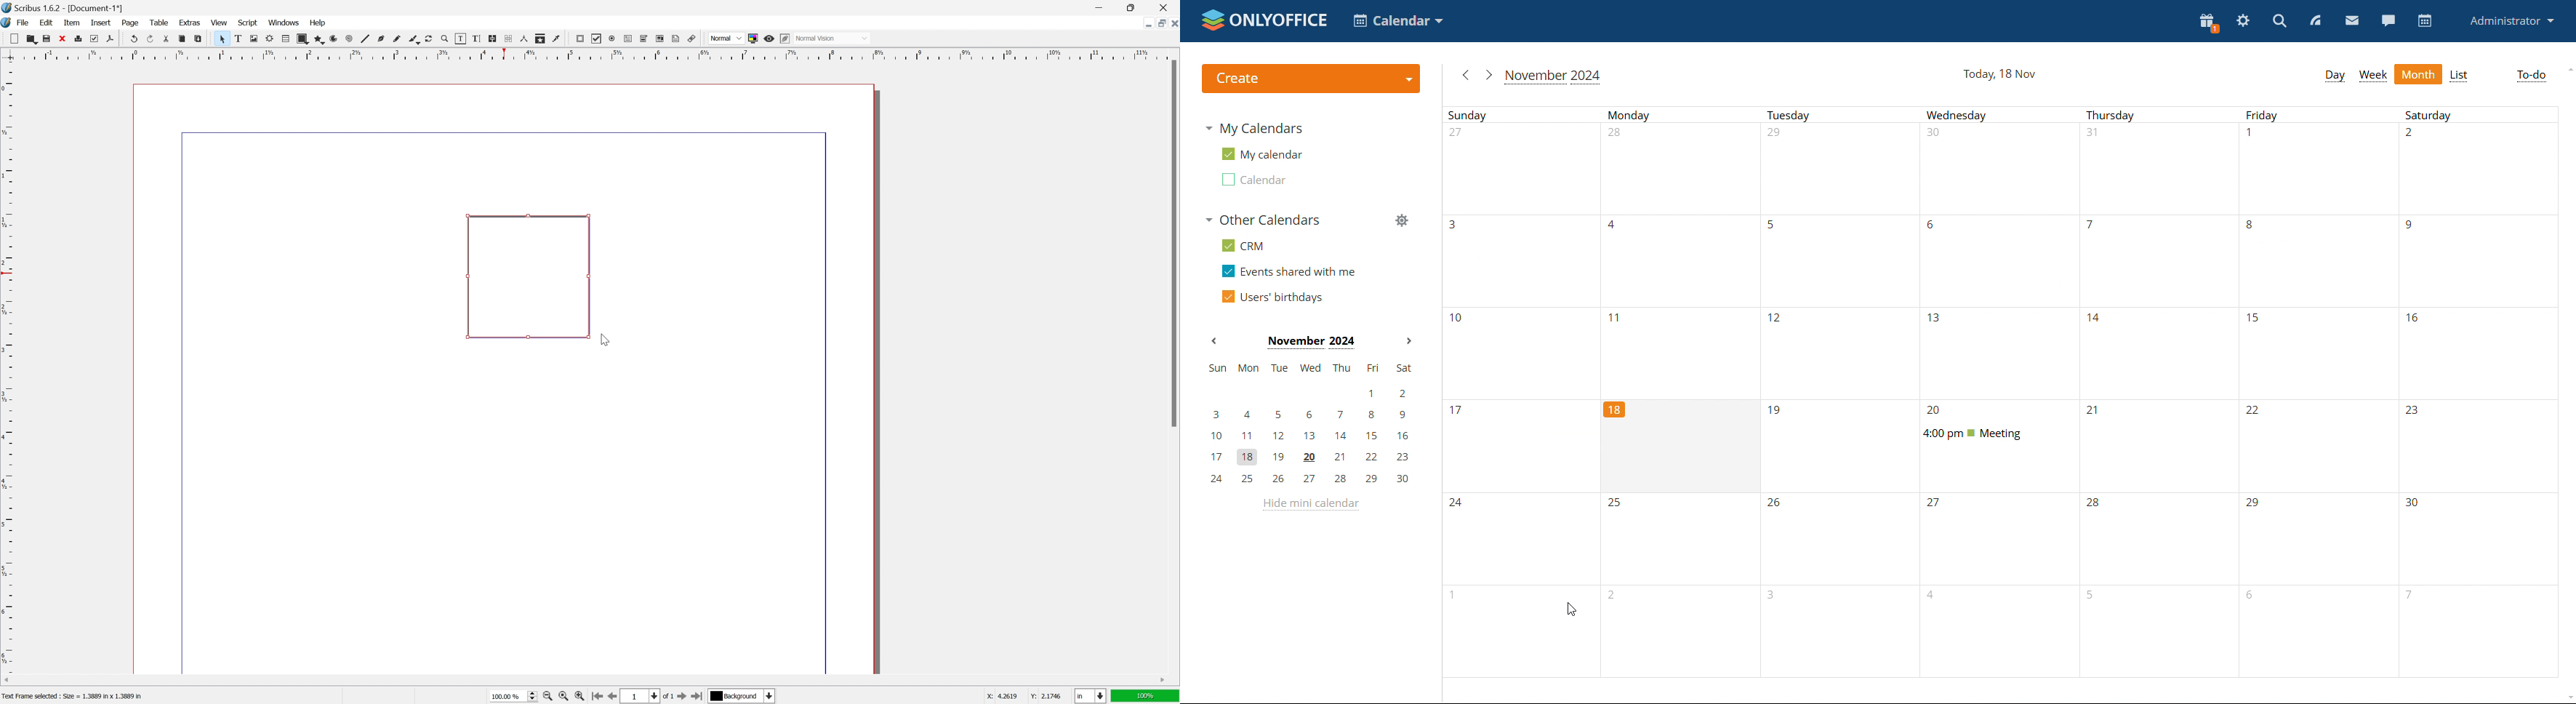 This screenshot has width=2576, height=728. Describe the element at coordinates (770, 39) in the screenshot. I see `preview mode` at that location.